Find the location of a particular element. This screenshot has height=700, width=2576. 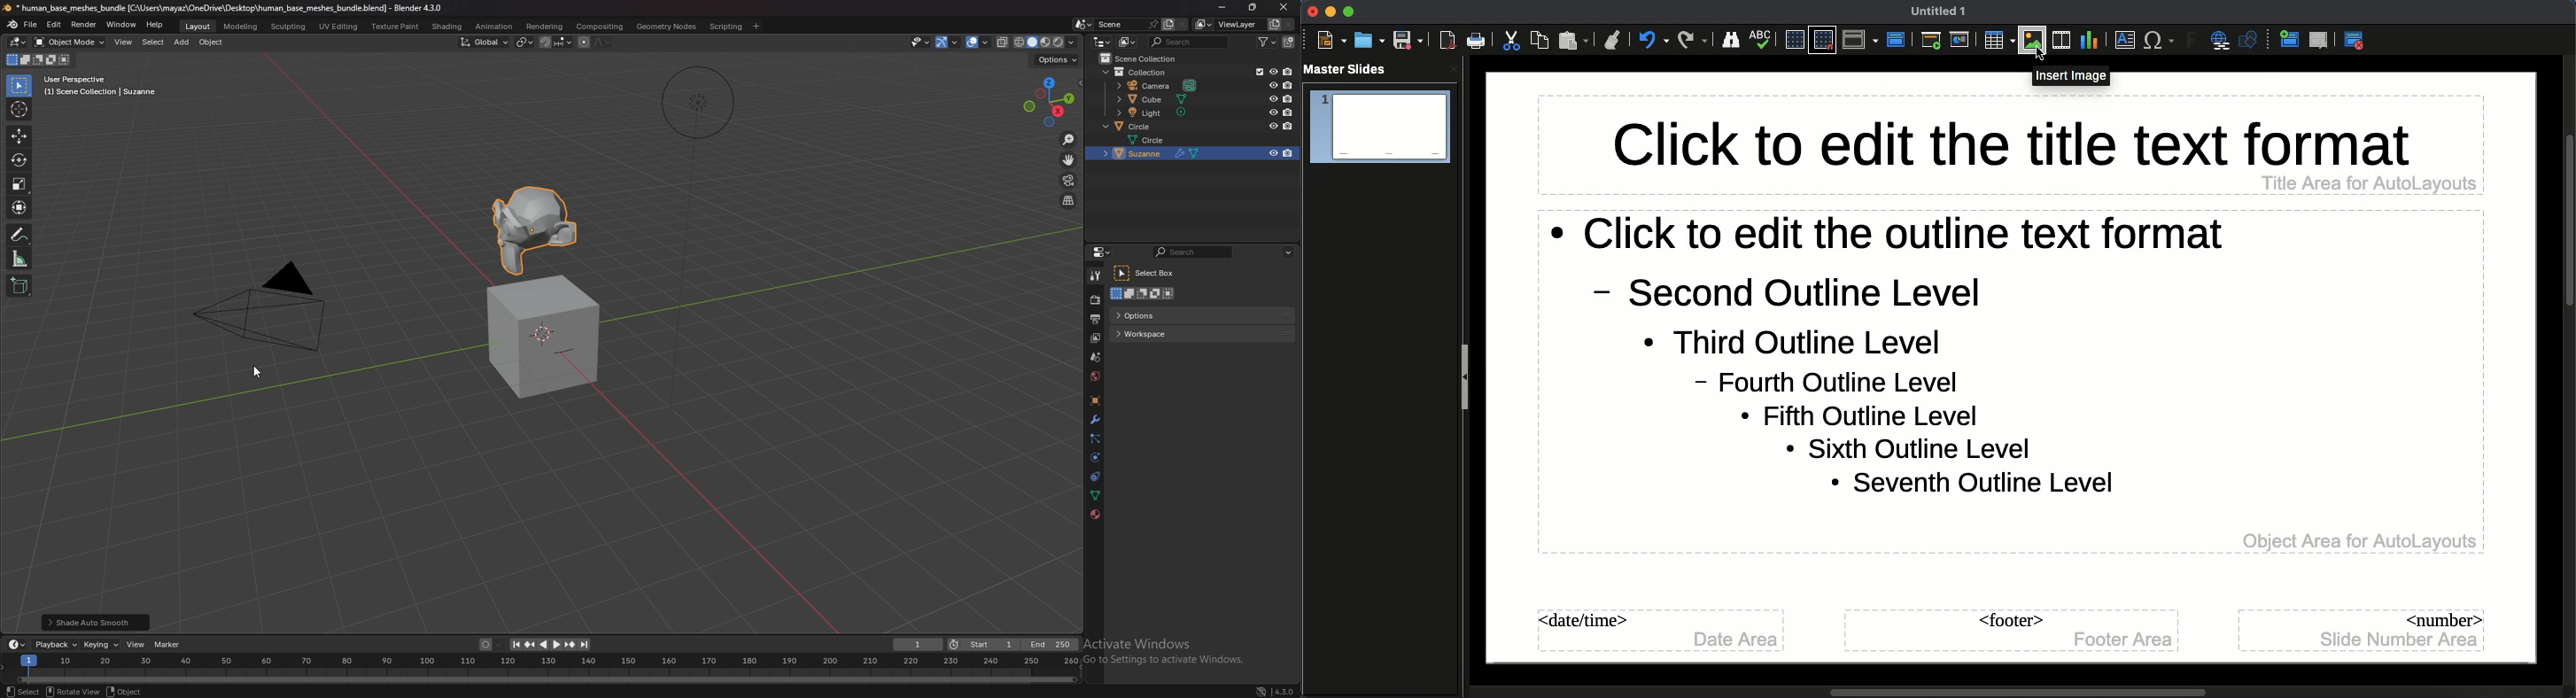

display mode is located at coordinates (1128, 42).